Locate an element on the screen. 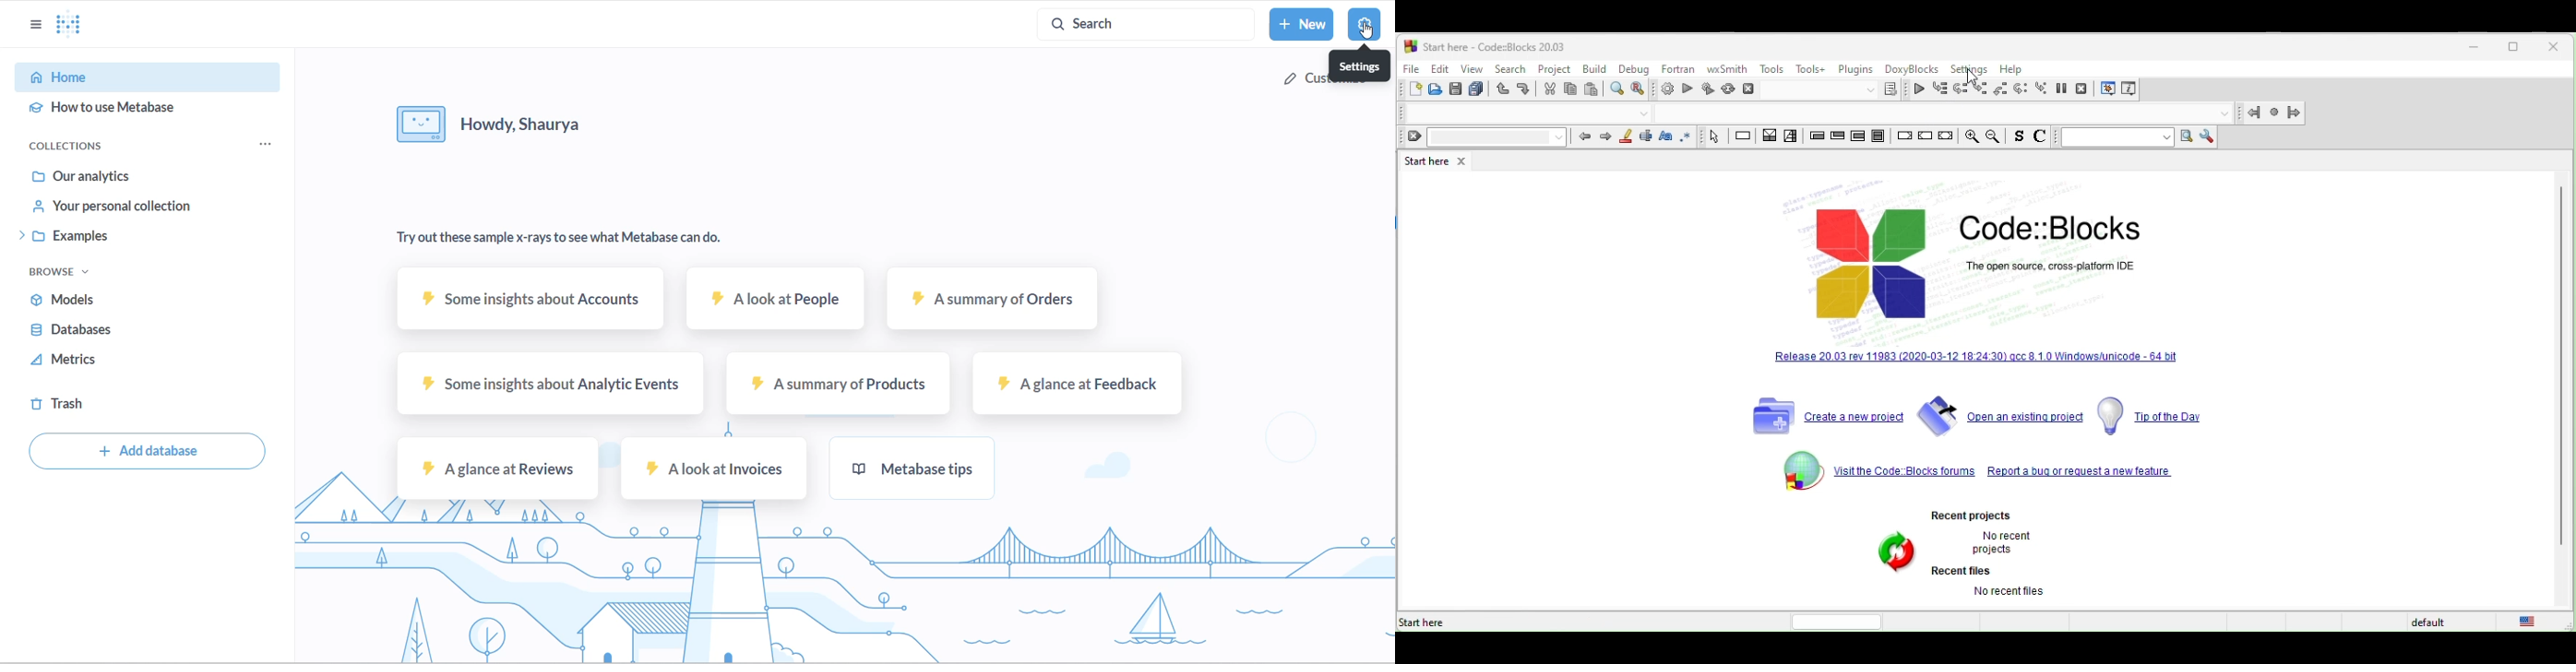 The width and height of the screenshot is (2576, 672). A glance at Reviews sample is located at coordinates (493, 469).